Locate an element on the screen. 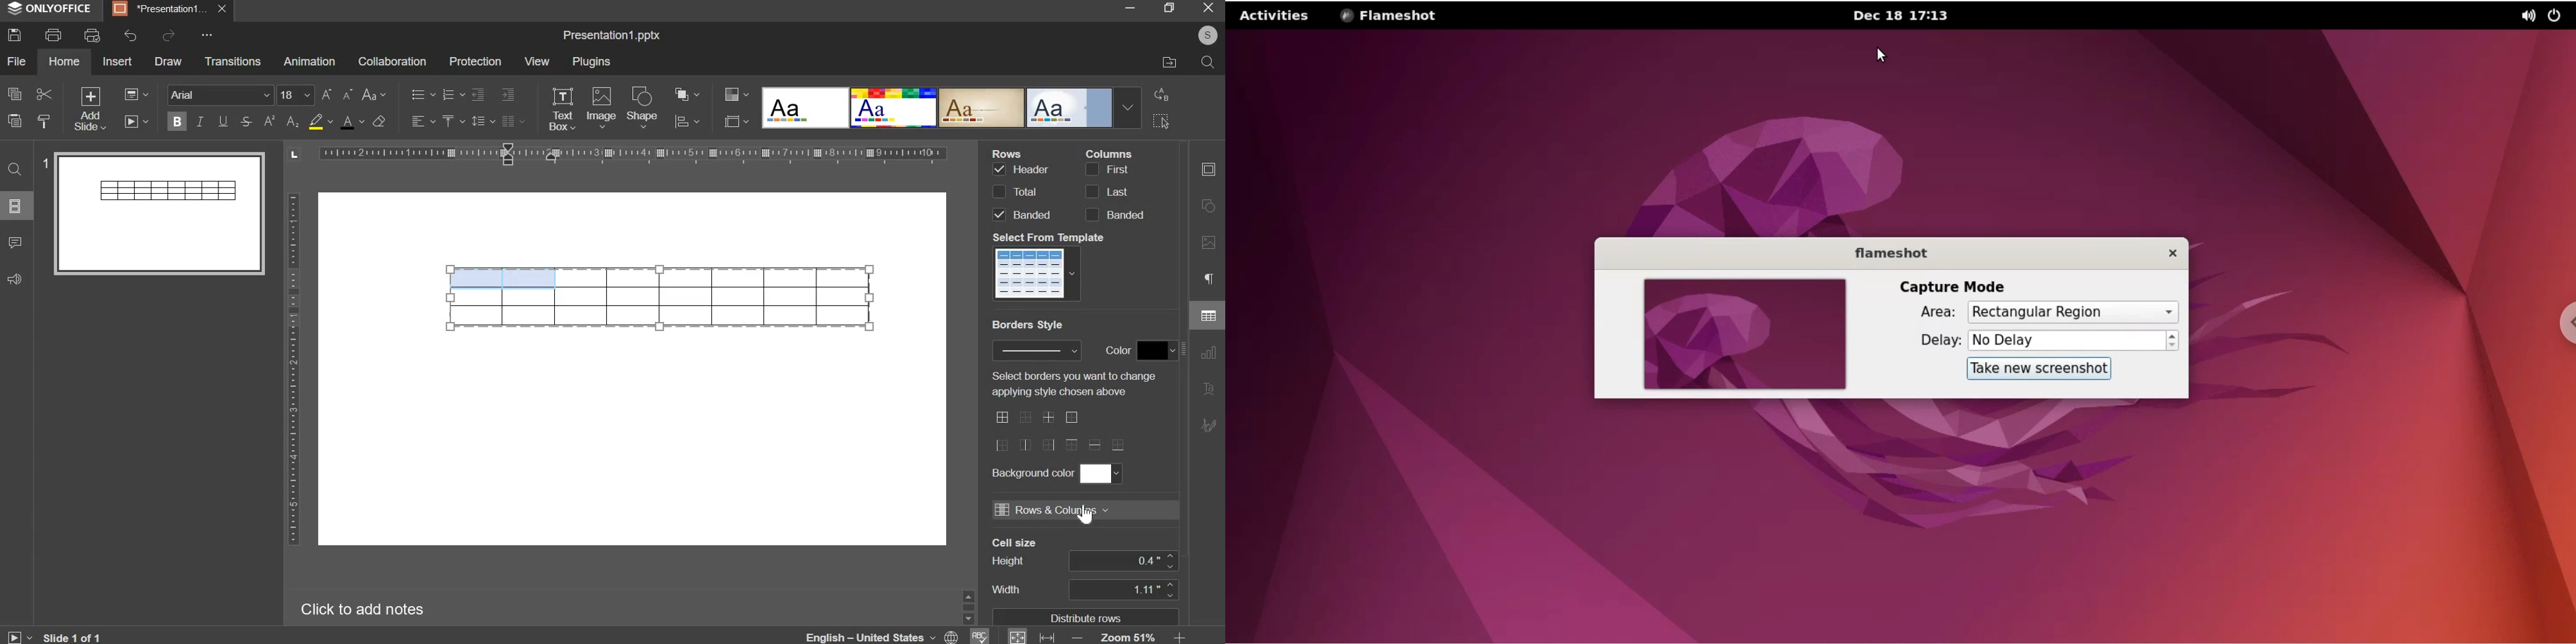 The image size is (2576, 644). increase indent is located at coordinates (509, 94).